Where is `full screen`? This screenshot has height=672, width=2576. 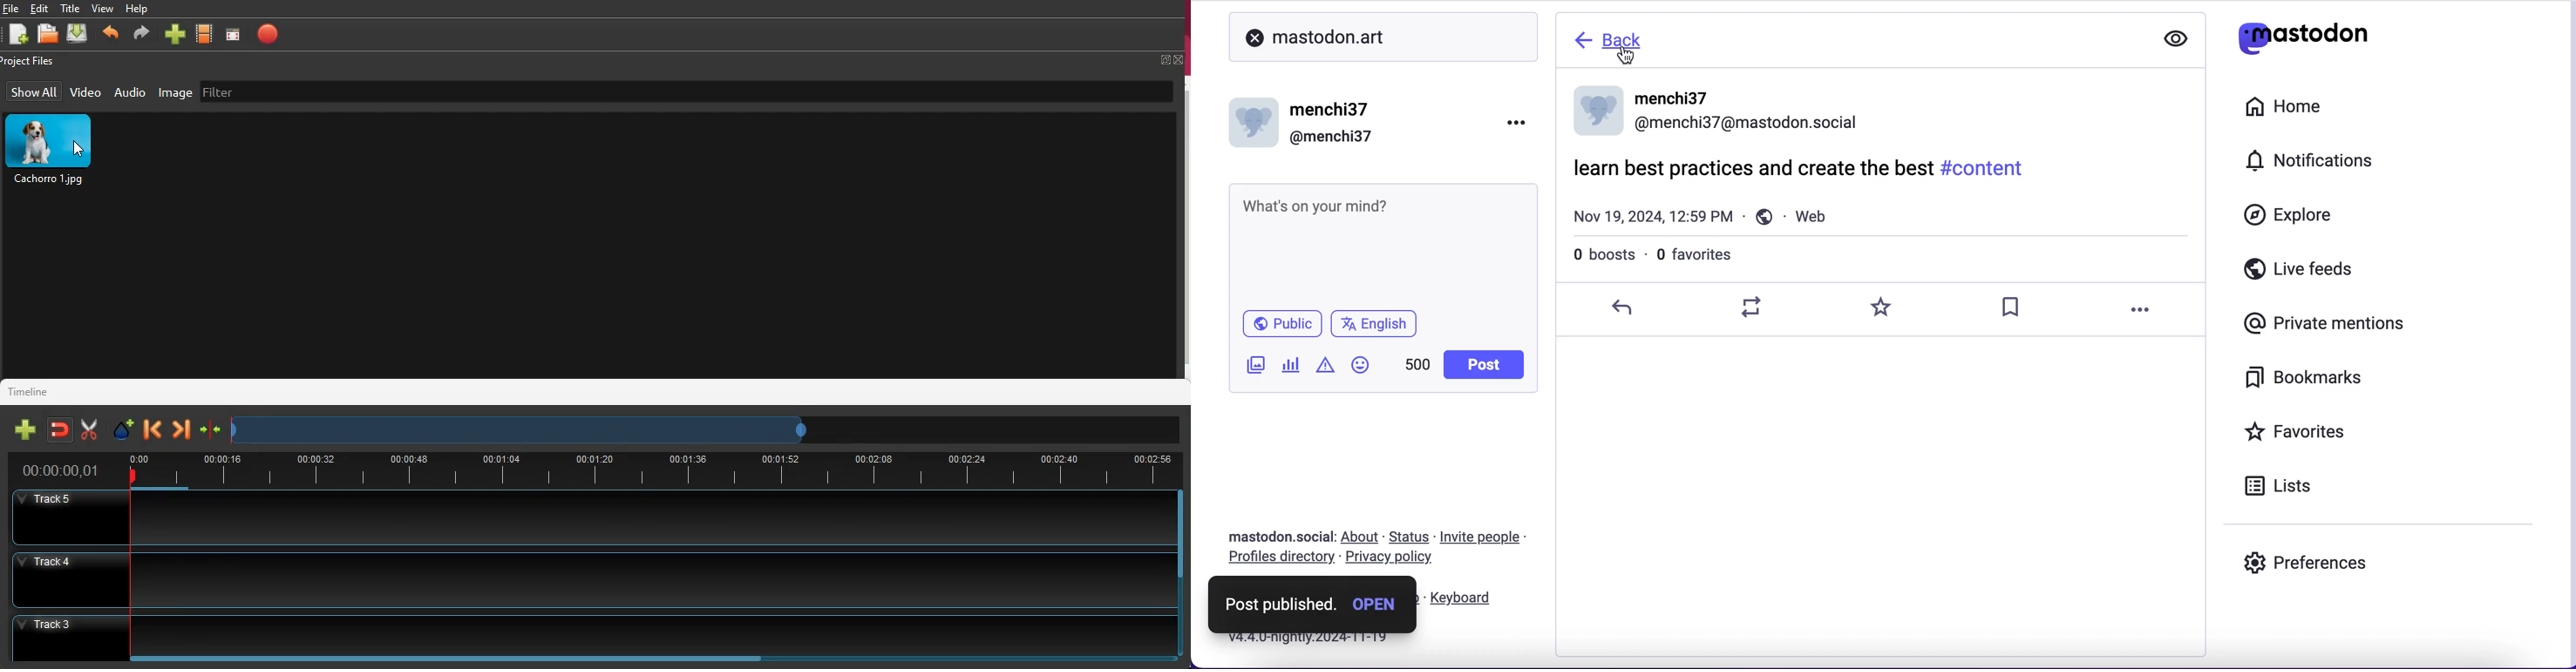
full screen is located at coordinates (1172, 59).